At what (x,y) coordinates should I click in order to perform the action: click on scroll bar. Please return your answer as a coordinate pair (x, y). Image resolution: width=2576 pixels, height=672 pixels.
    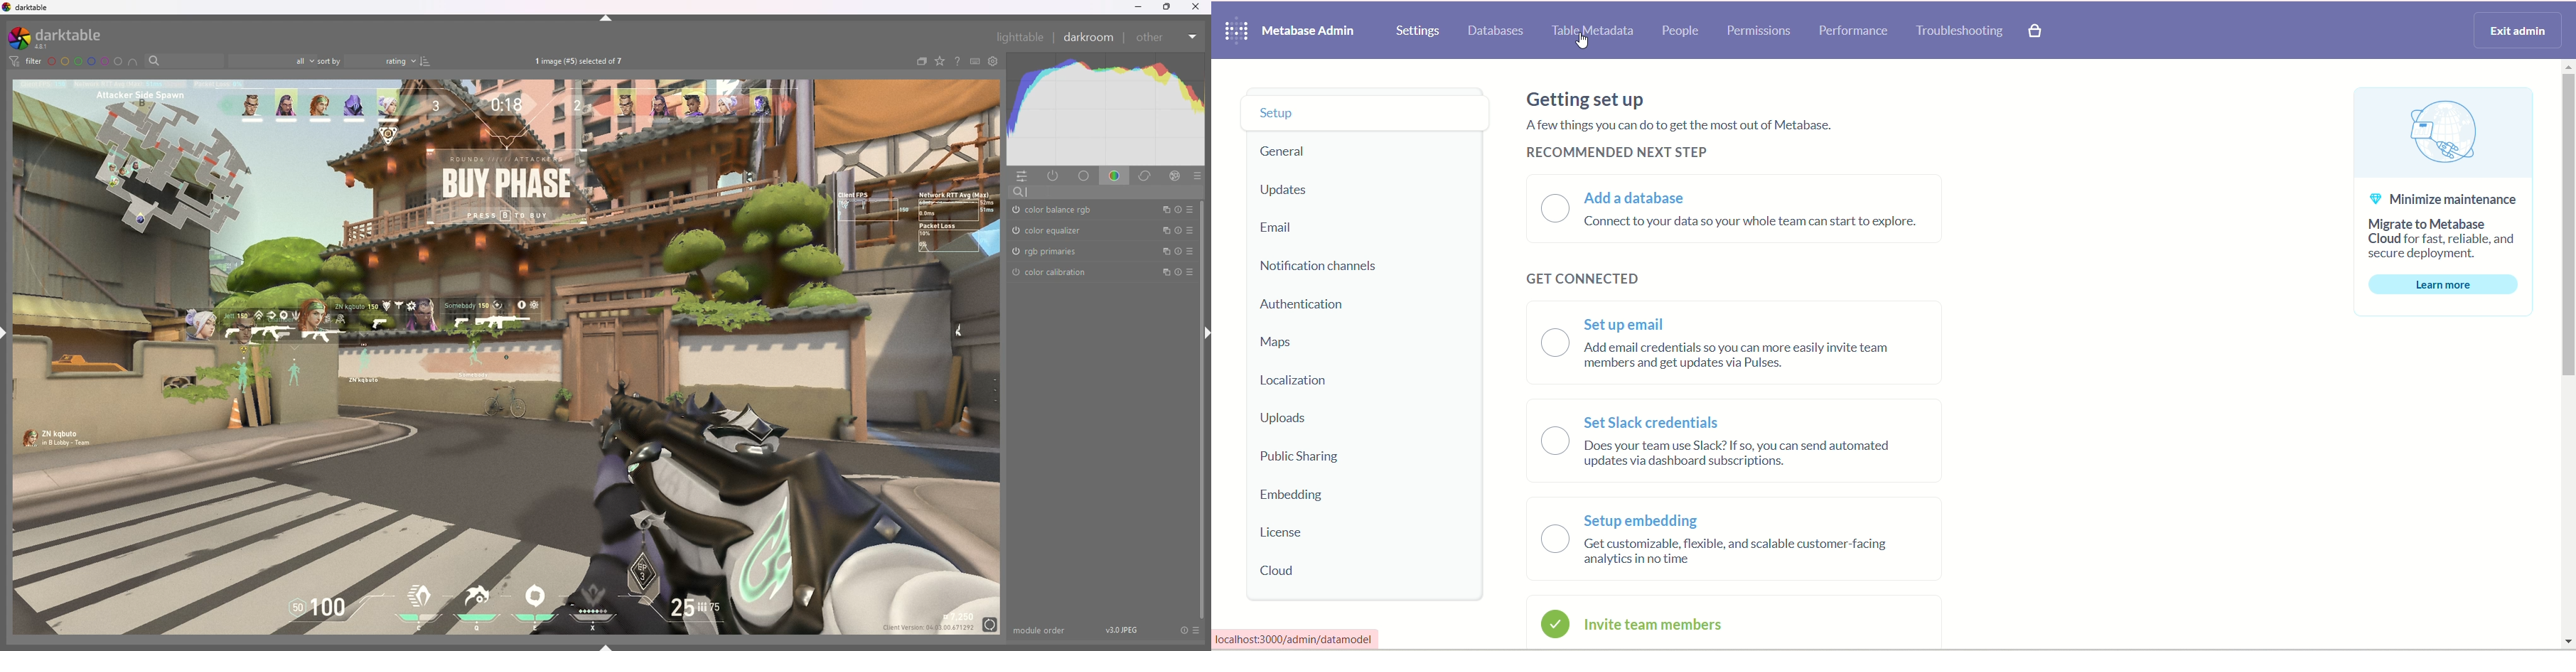
    Looking at the image, I should click on (1204, 411).